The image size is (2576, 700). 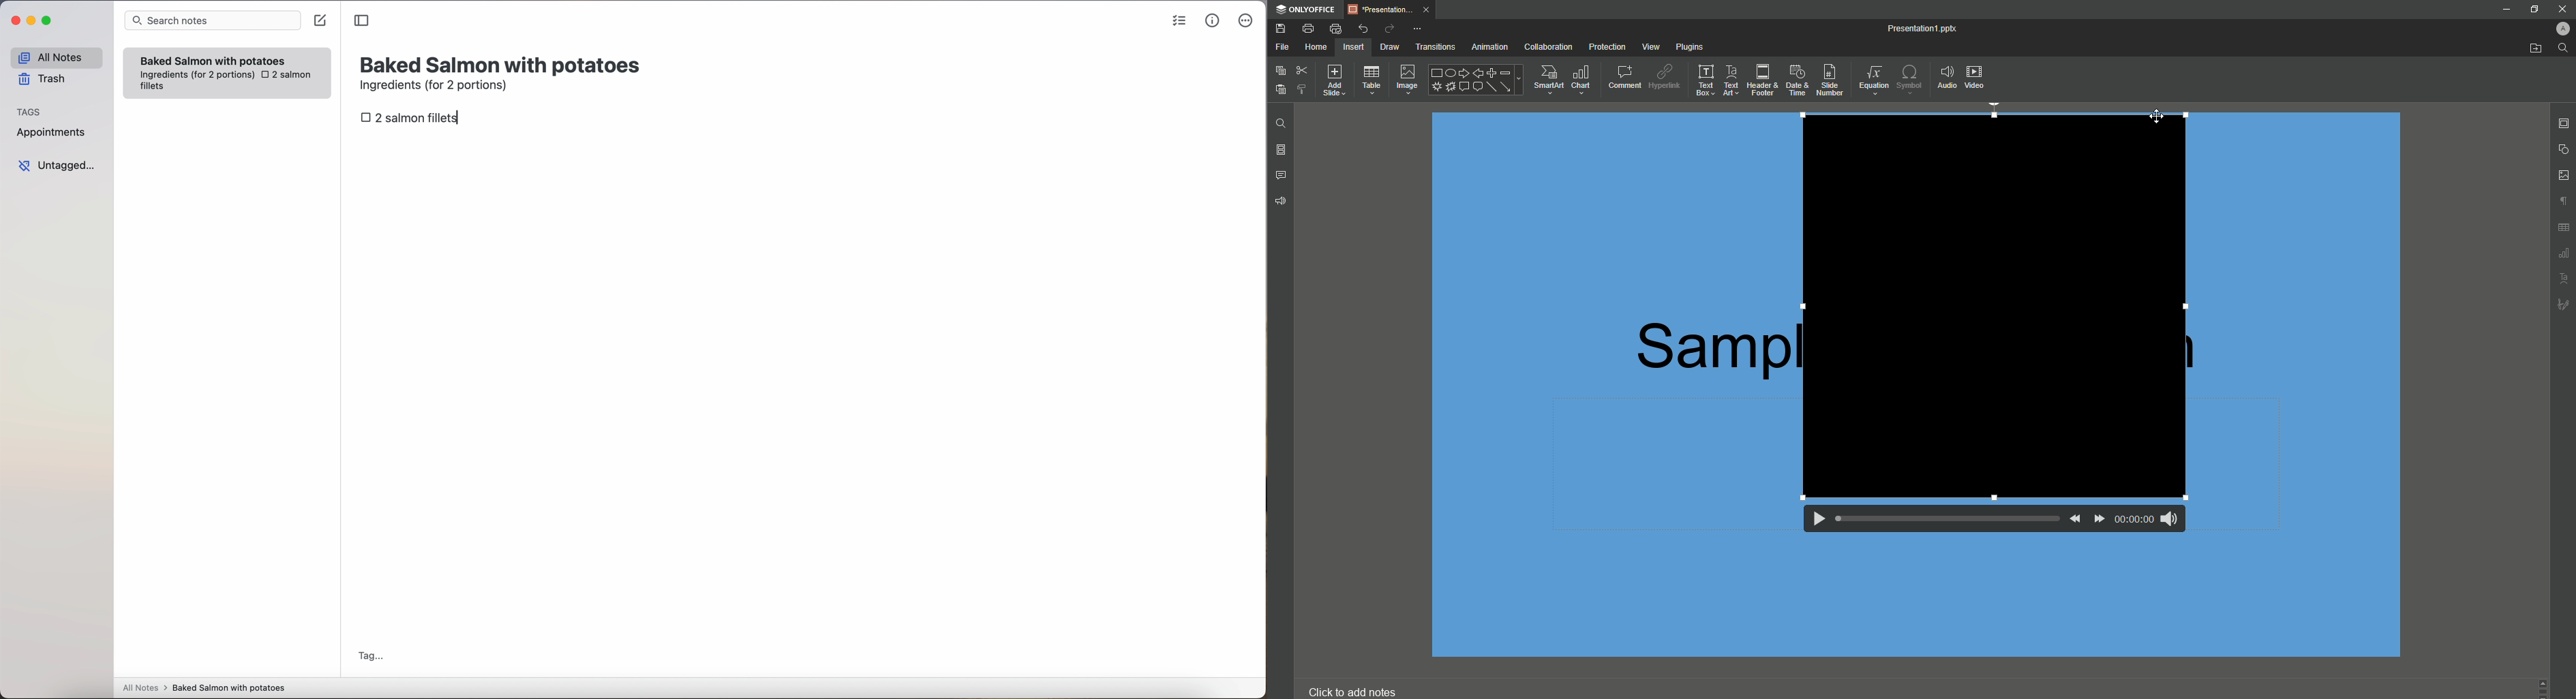 What do you see at coordinates (154, 88) in the screenshot?
I see `fillets` at bounding box center [154, 88].